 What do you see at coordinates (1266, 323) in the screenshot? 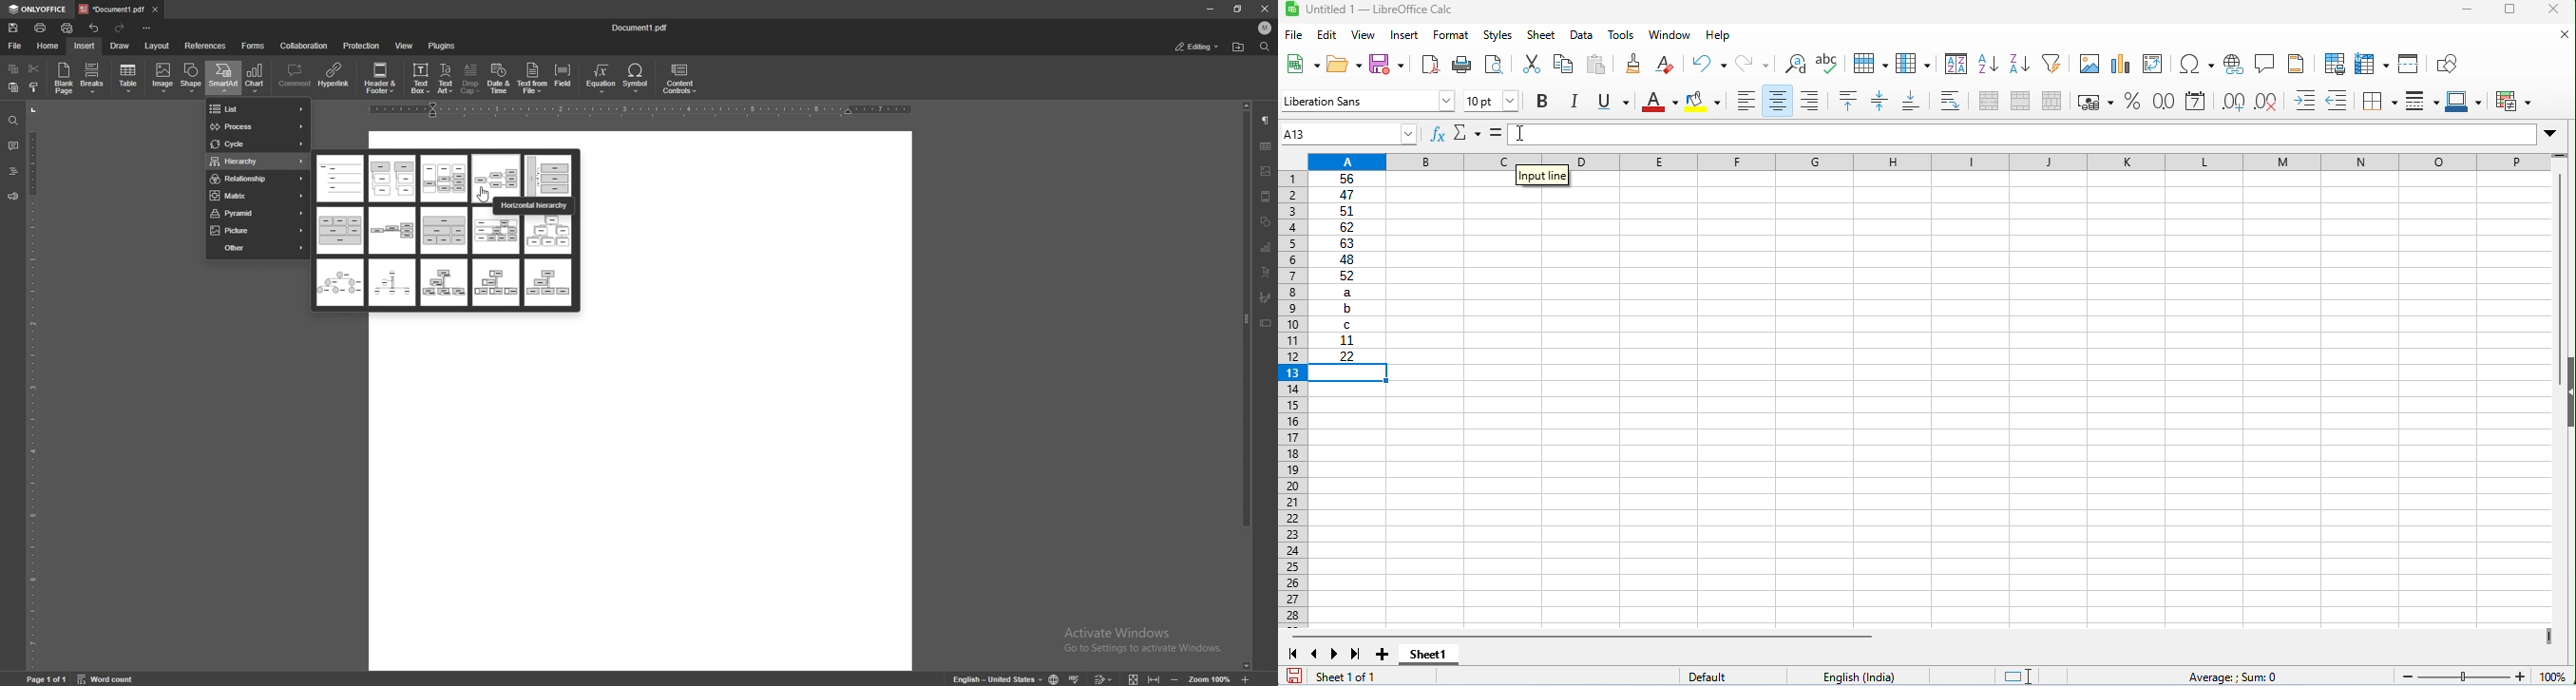
I see `text box` at bounding box center [1266, 323].